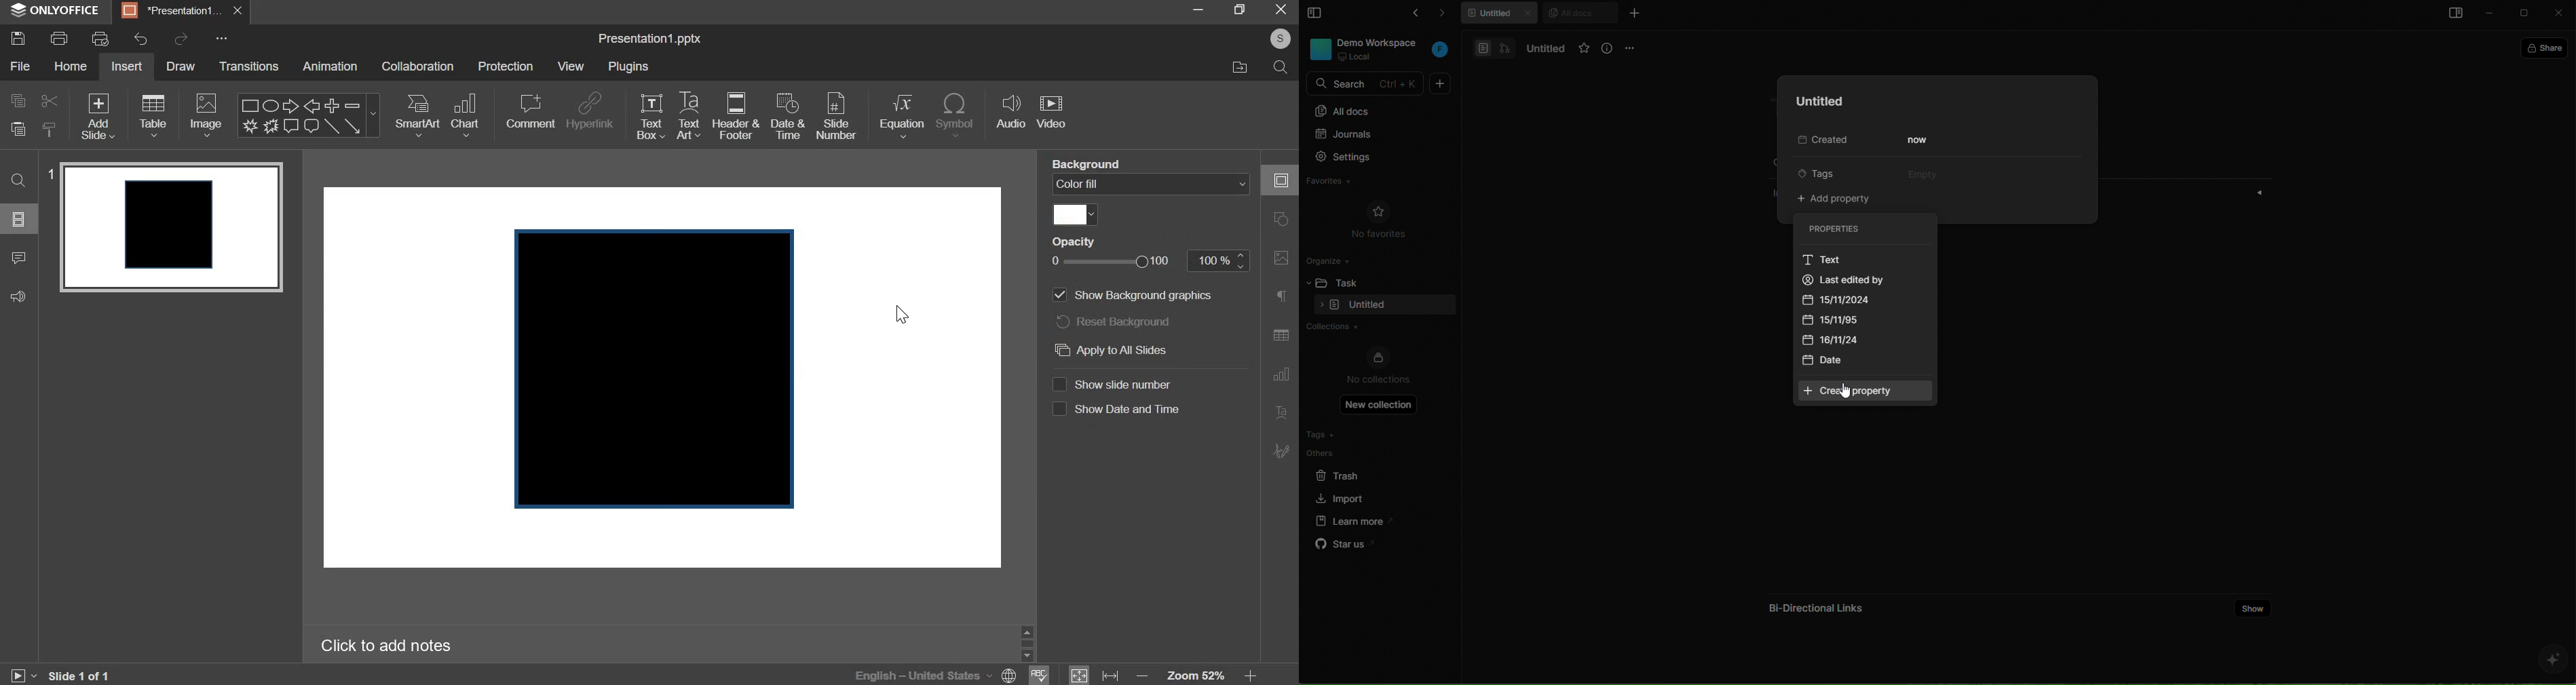 The height and width of the screenshot is (700, 2576). What do you see at coordinates (1279, 452) in the screenshot?
I see `Goback` at bounding box center [1279, 452].